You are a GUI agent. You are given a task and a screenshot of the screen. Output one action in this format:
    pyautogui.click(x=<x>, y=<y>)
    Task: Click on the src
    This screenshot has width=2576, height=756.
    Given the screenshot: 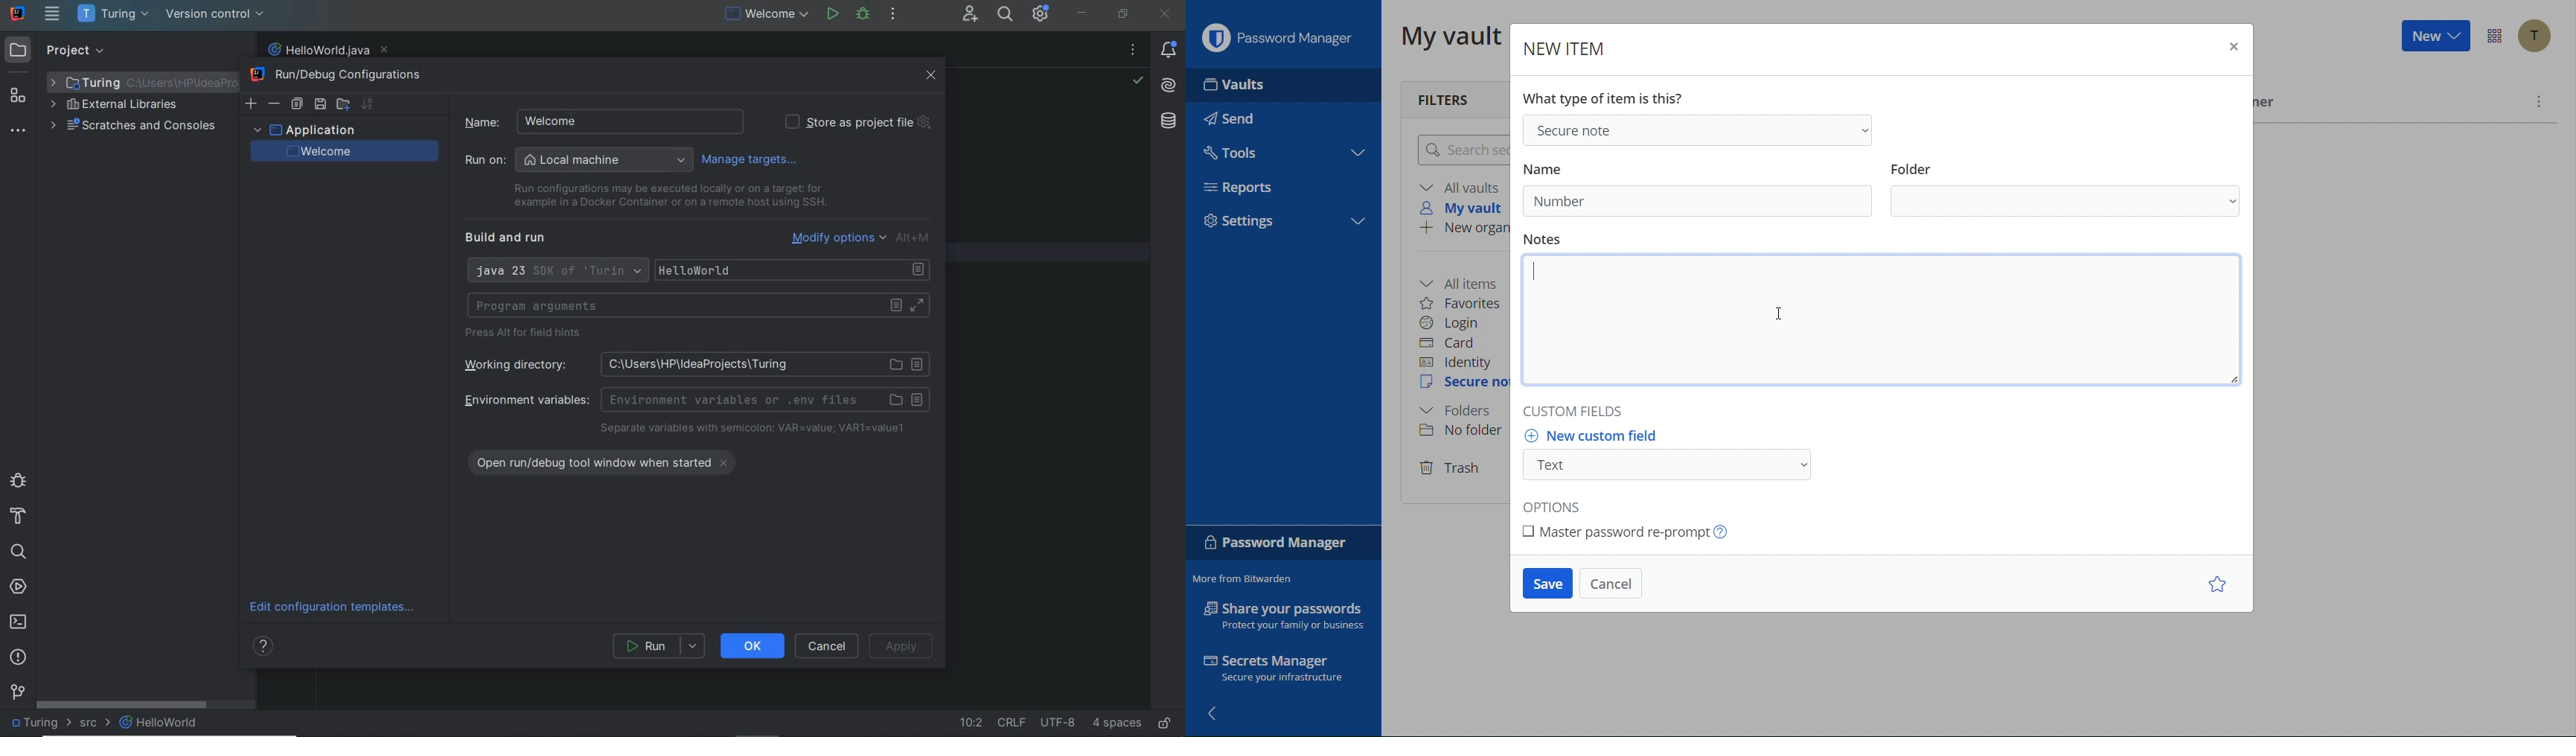 What is the action you would take?
    pyautogui.click(x=95, y=725)
    